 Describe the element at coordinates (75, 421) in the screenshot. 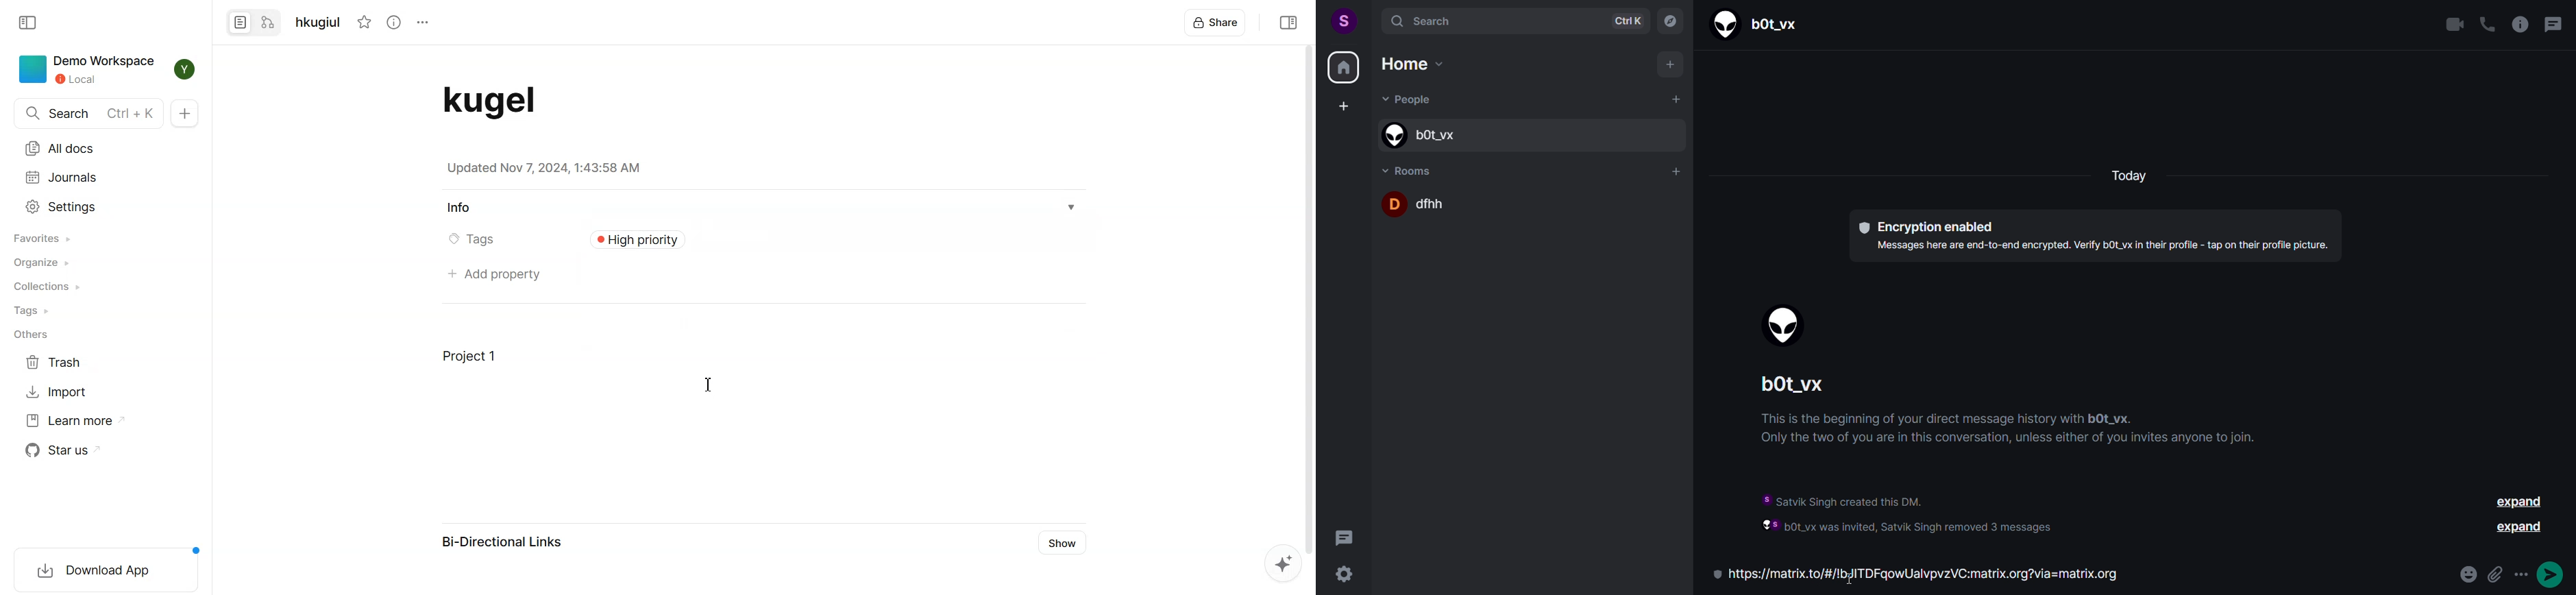

I see `Learn more` at that location.